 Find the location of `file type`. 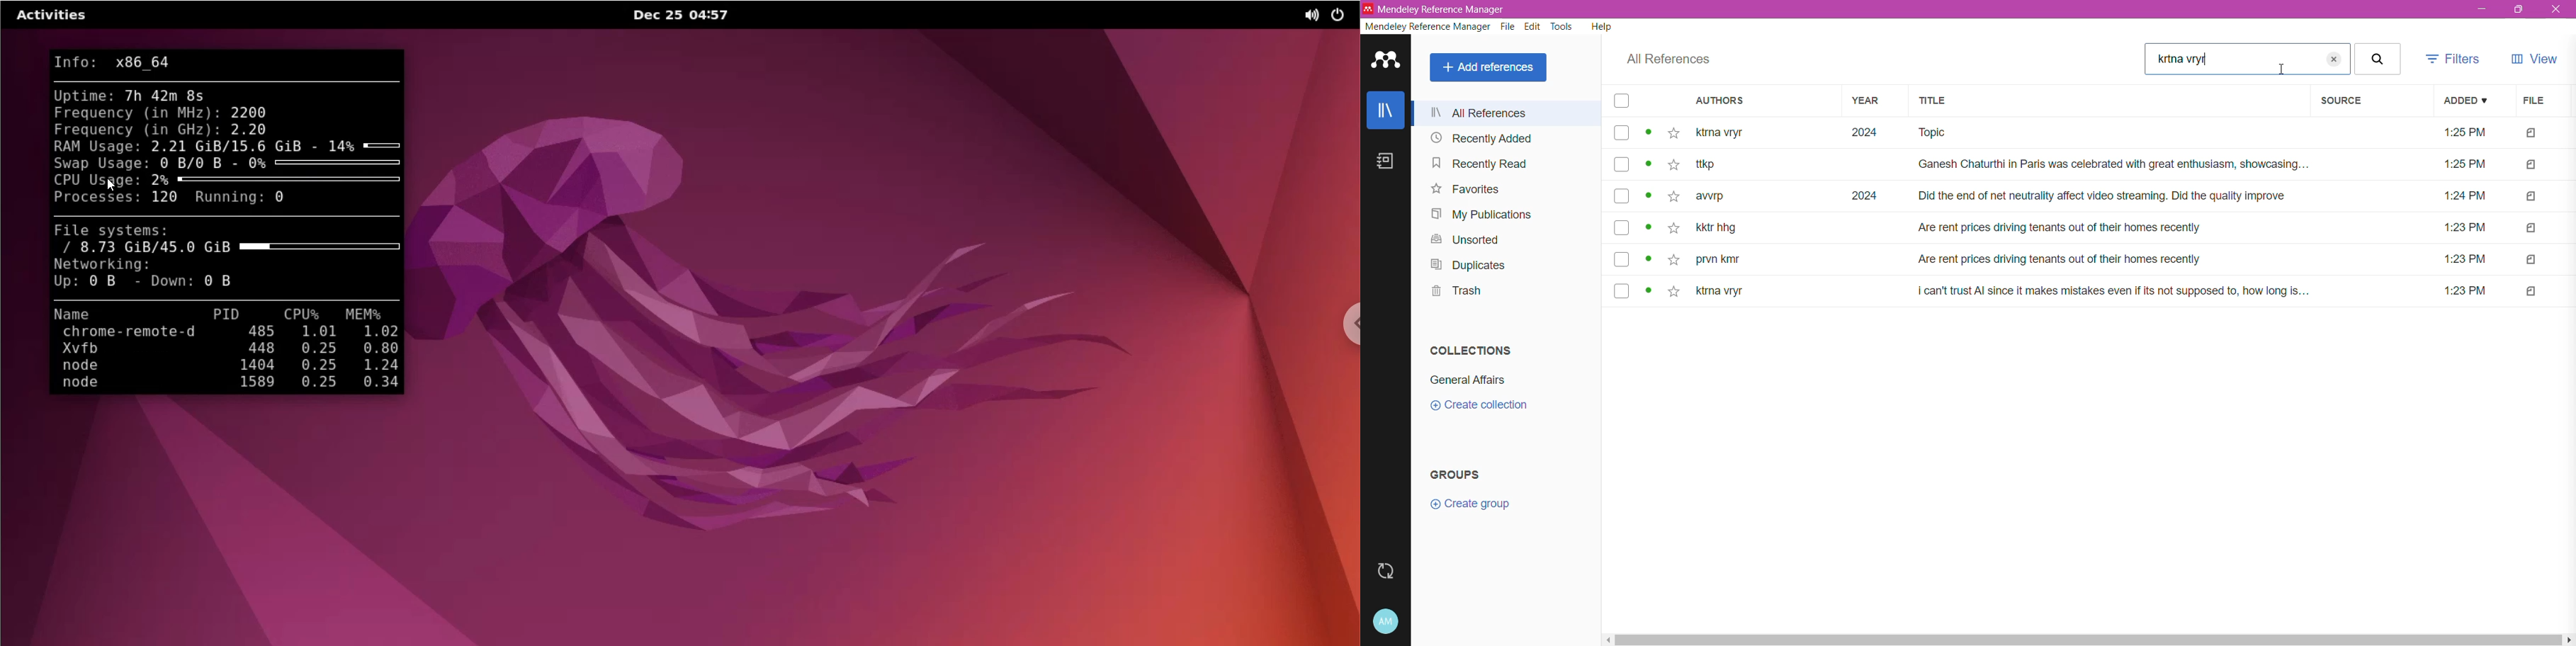

file type is located at coordinates (2532, 260).